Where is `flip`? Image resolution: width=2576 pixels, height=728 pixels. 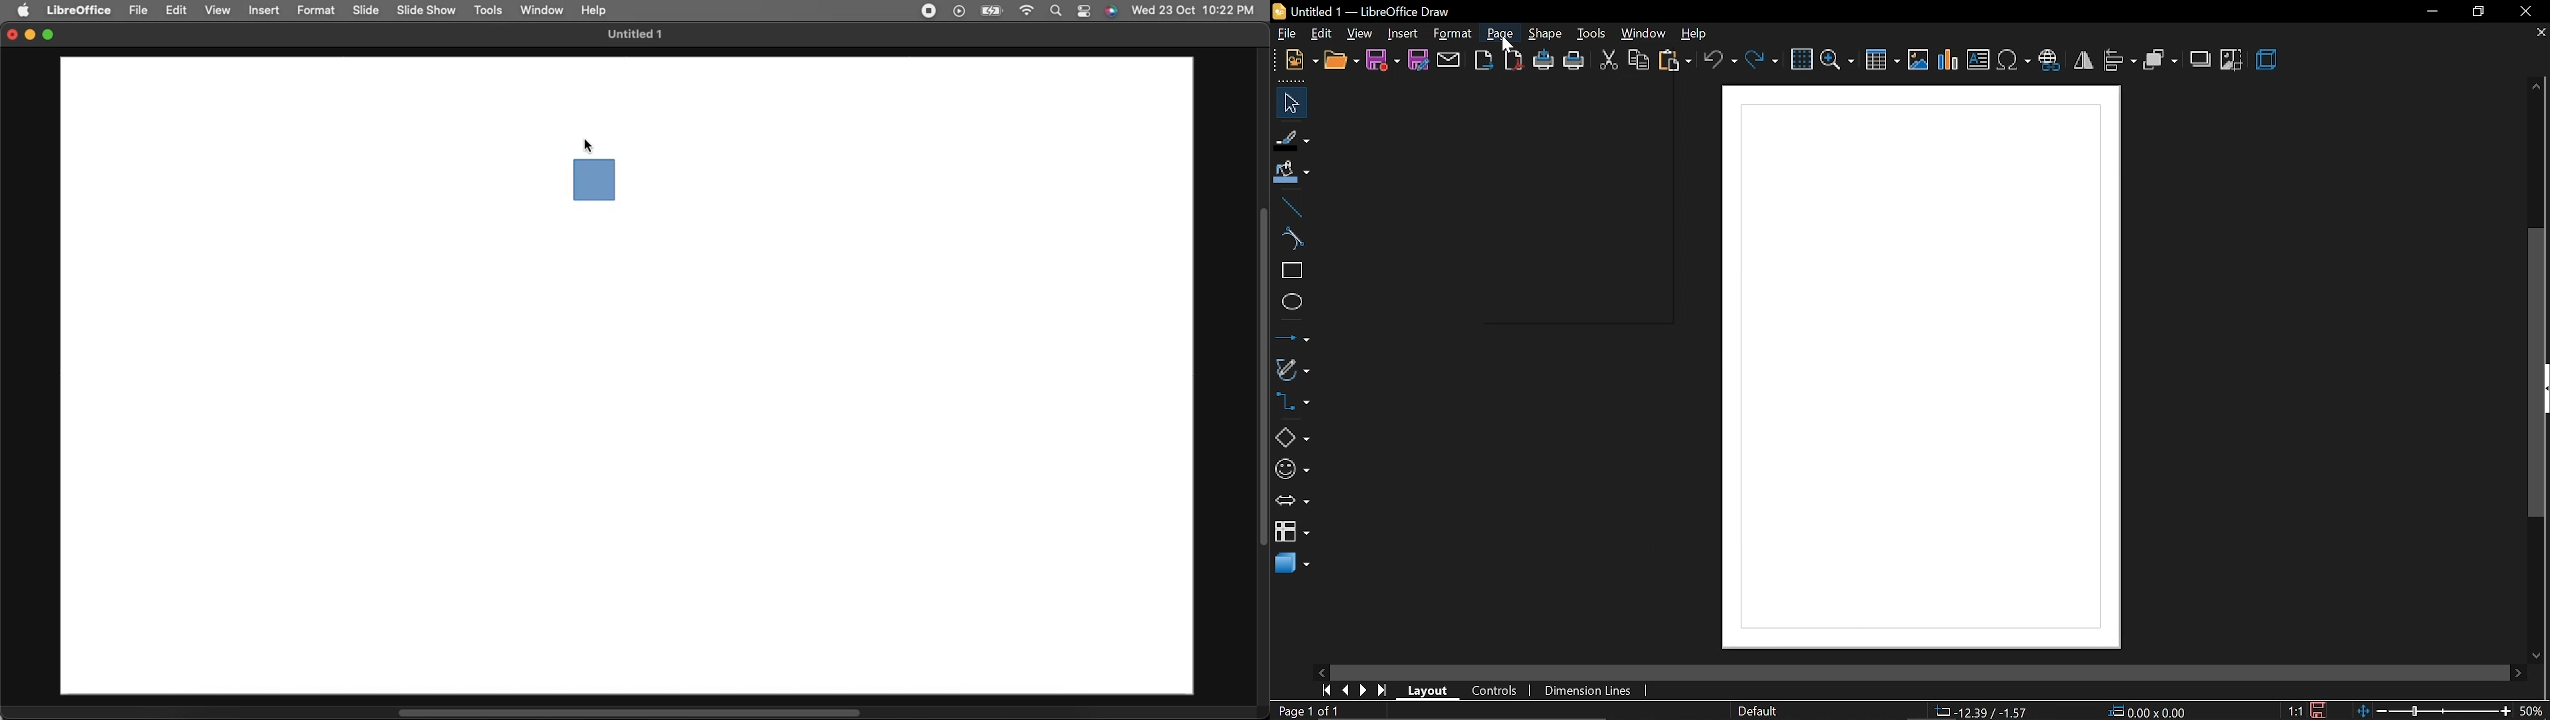
flip is located at coordinates (2085, 60).